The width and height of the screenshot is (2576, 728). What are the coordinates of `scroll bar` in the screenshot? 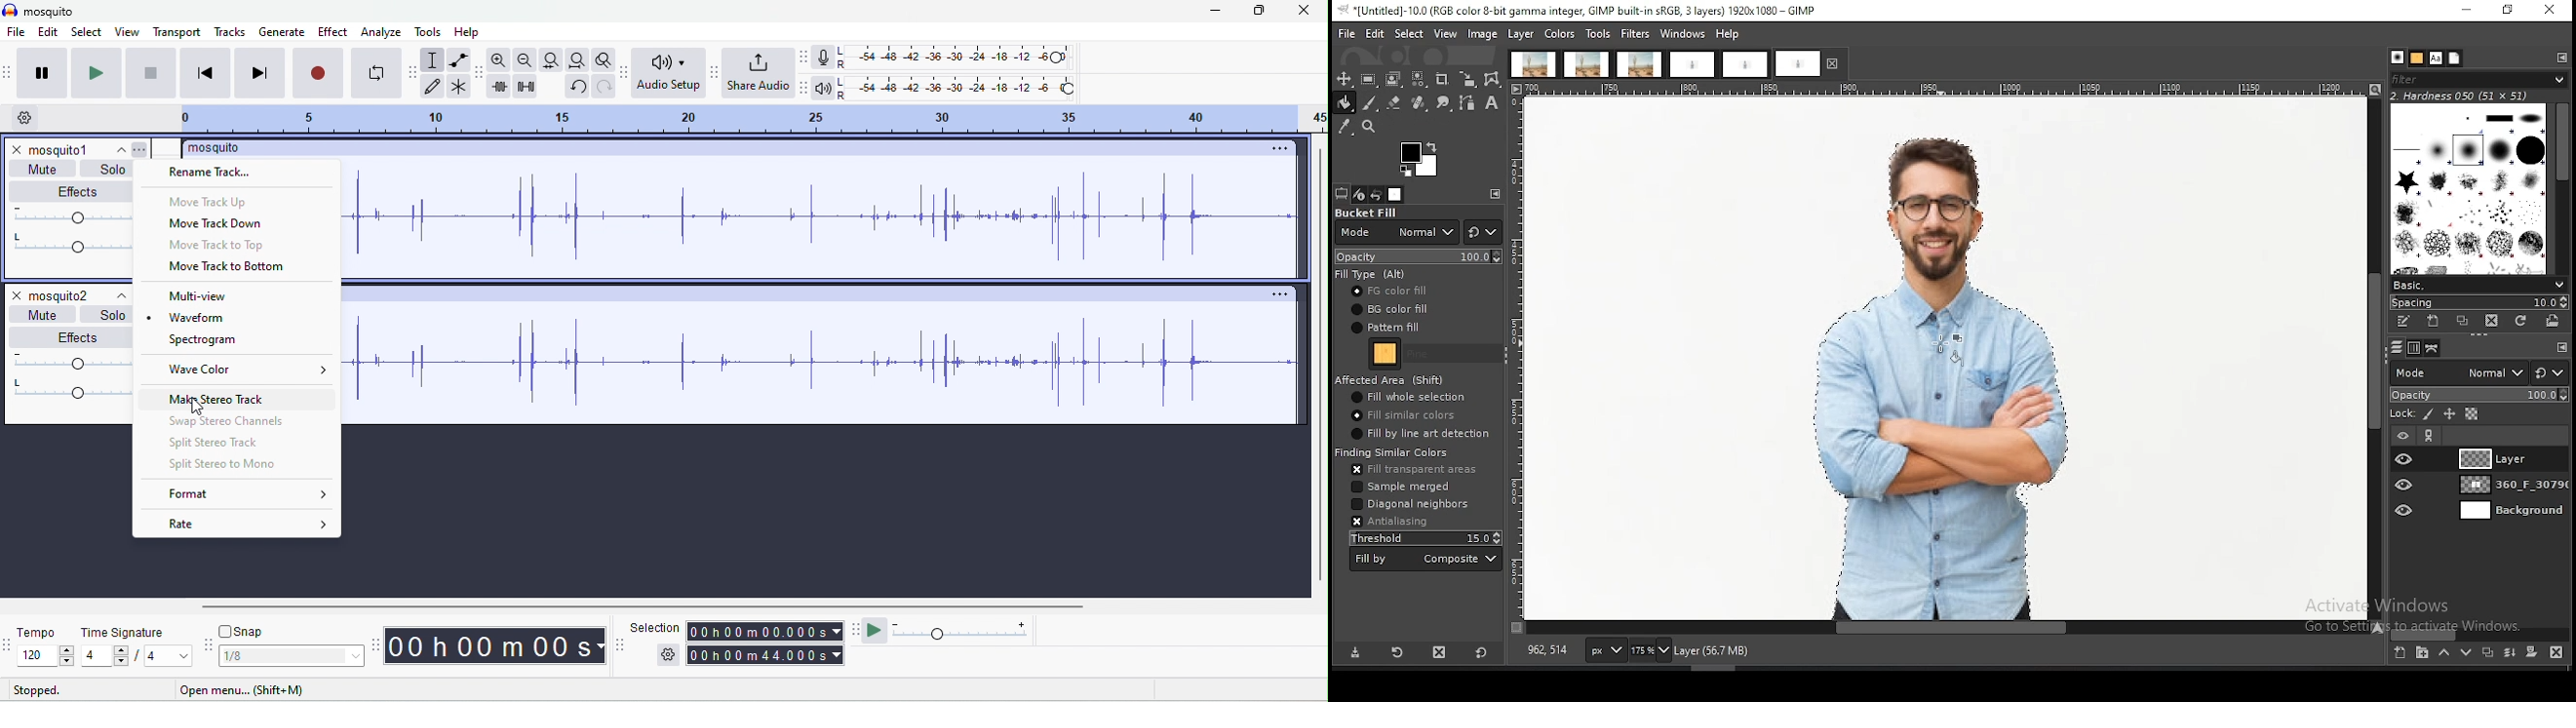 It's located at (1950, 628).